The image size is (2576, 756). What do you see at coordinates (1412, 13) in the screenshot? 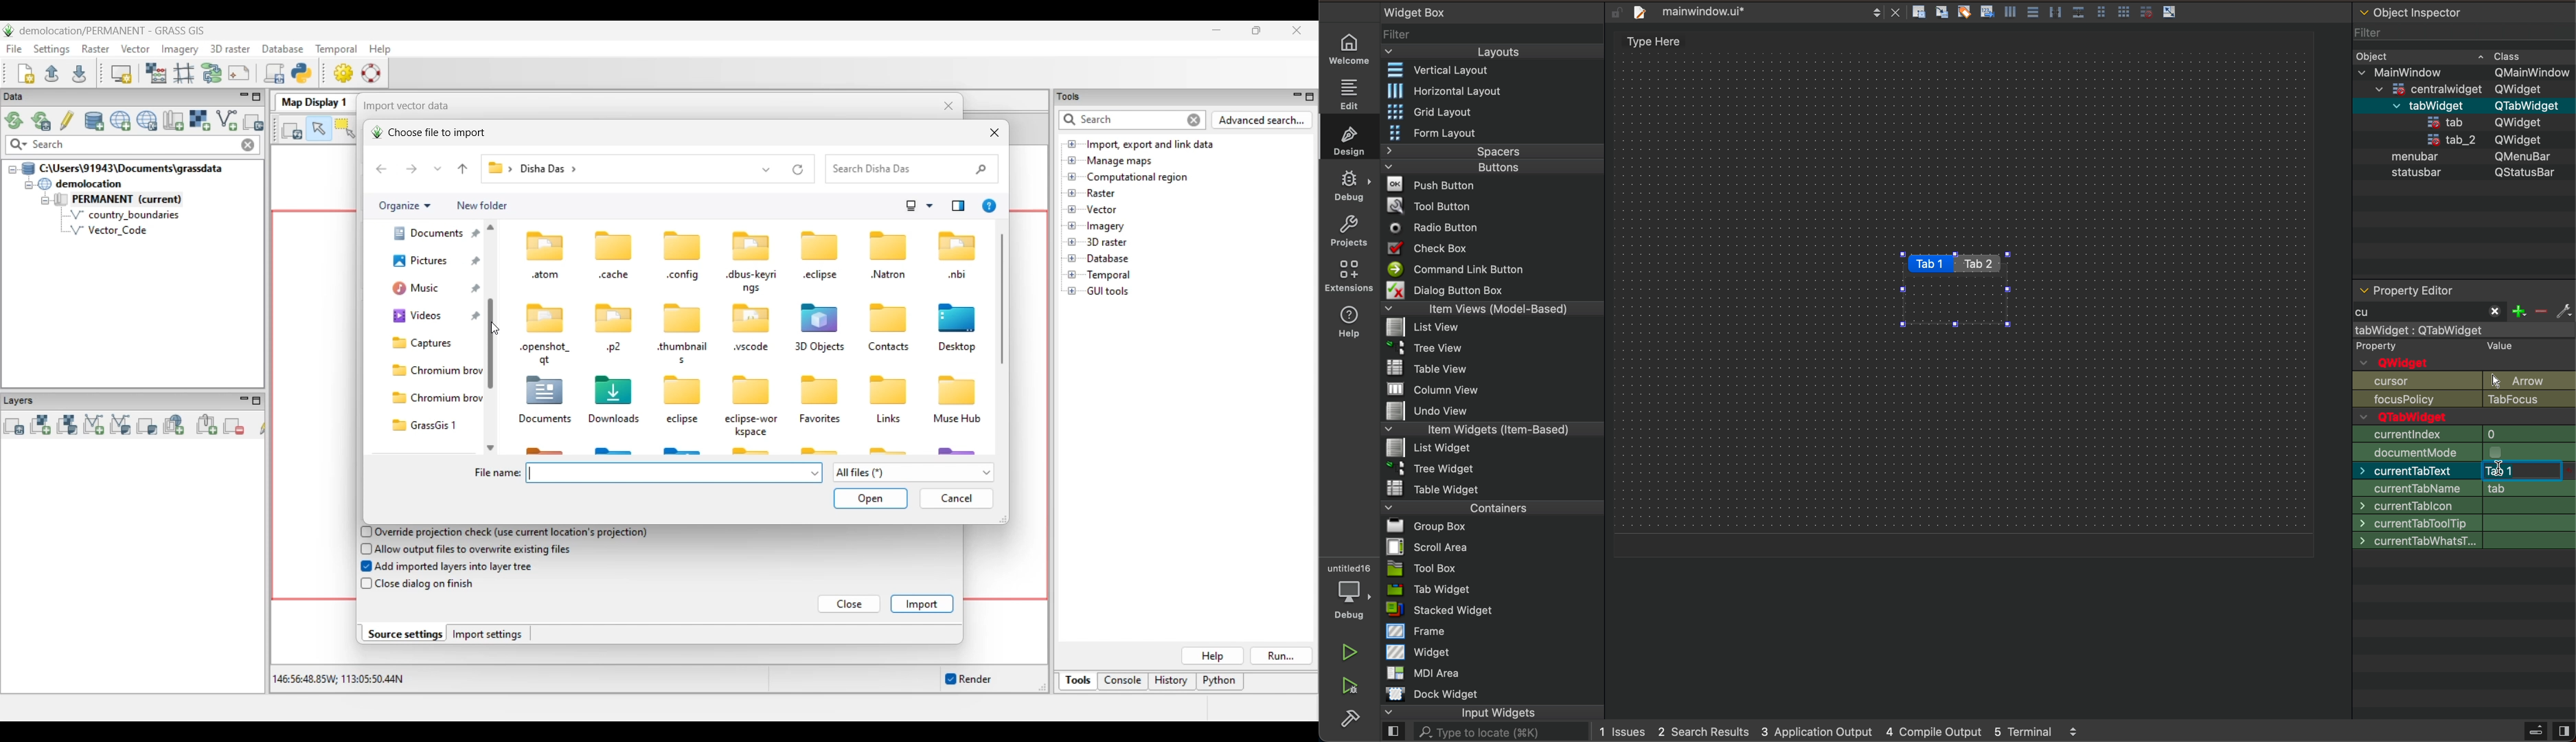
I see `Widget Box` at bounding box center [1412, 13].